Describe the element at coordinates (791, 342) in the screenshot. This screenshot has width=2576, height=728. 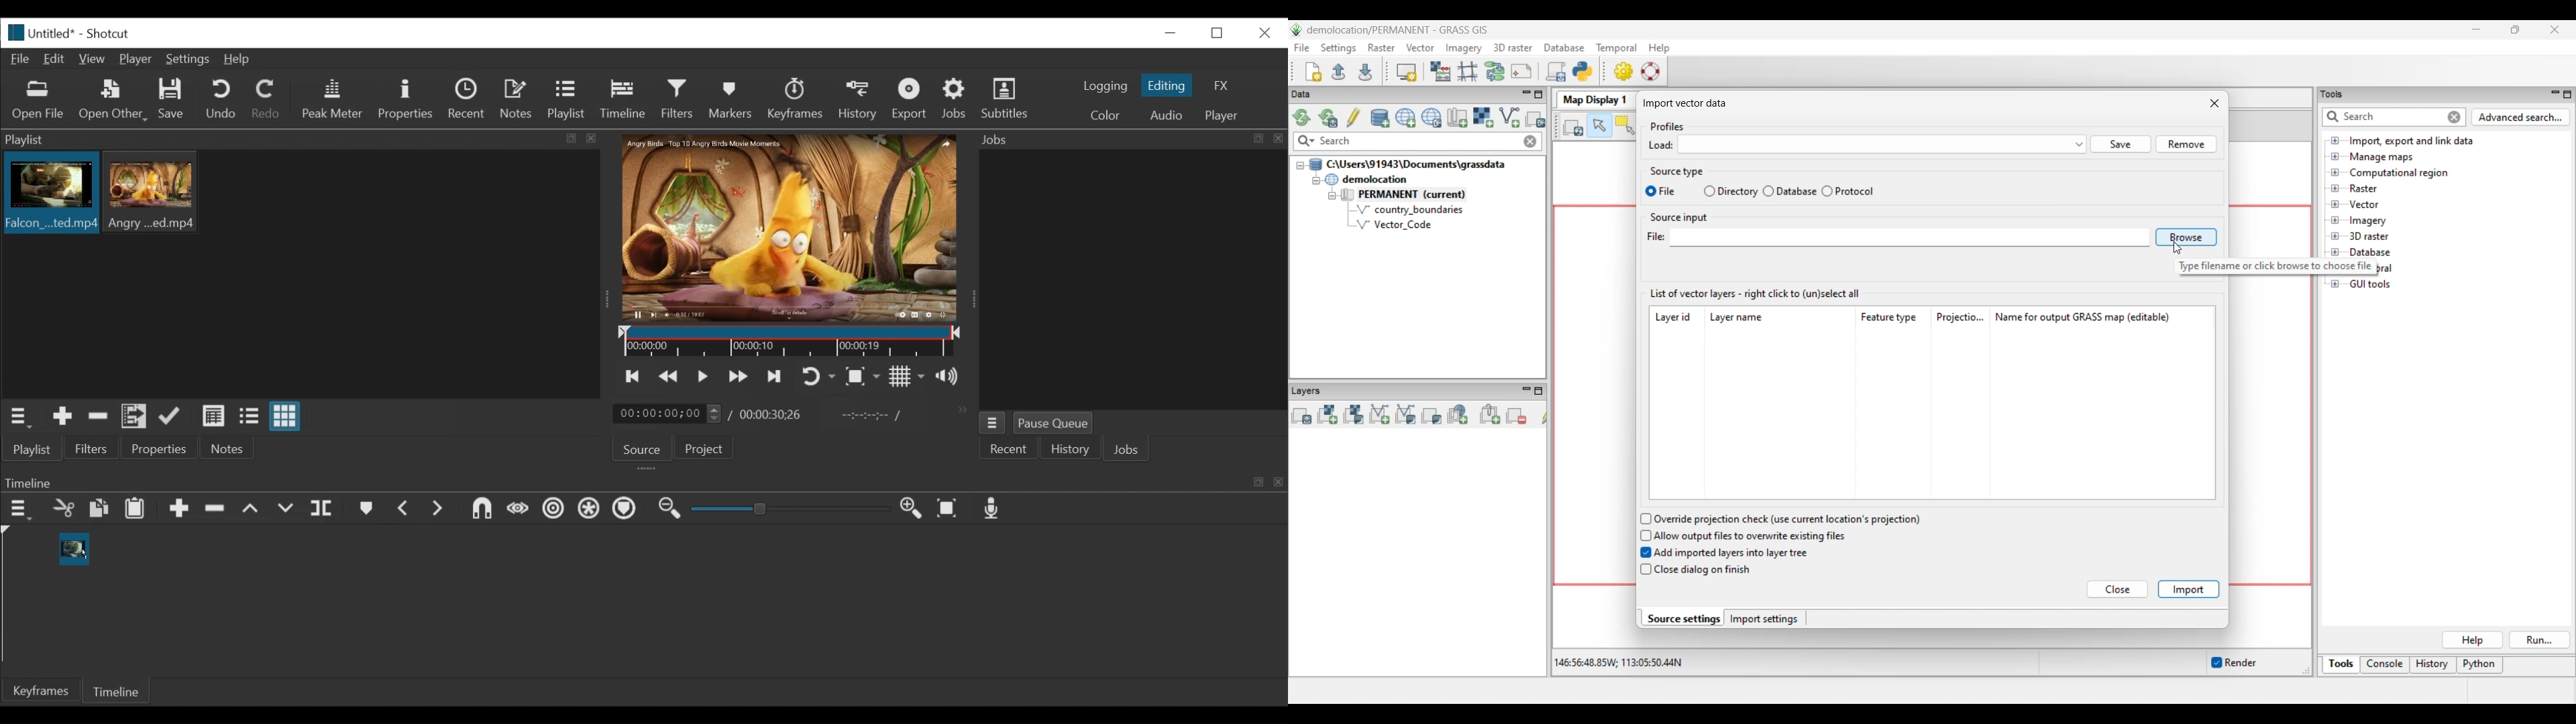
I see `Timeline` at that location.